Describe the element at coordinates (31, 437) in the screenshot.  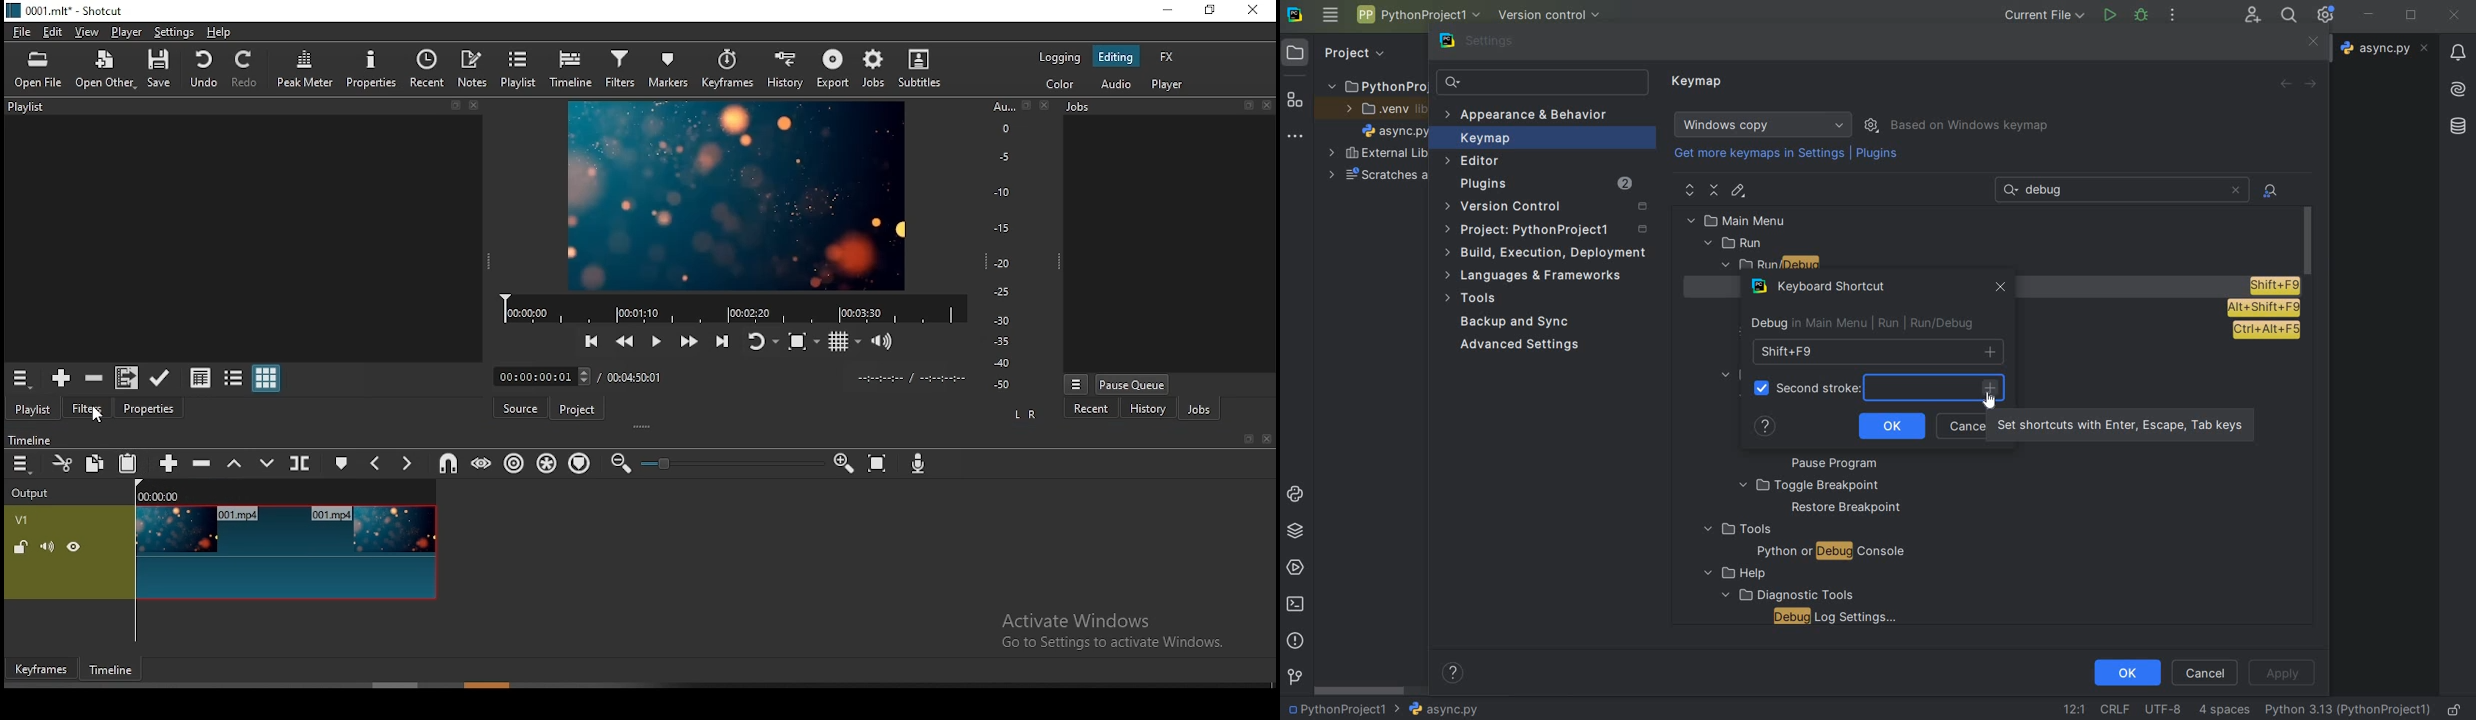
I see `timeline` at that location.